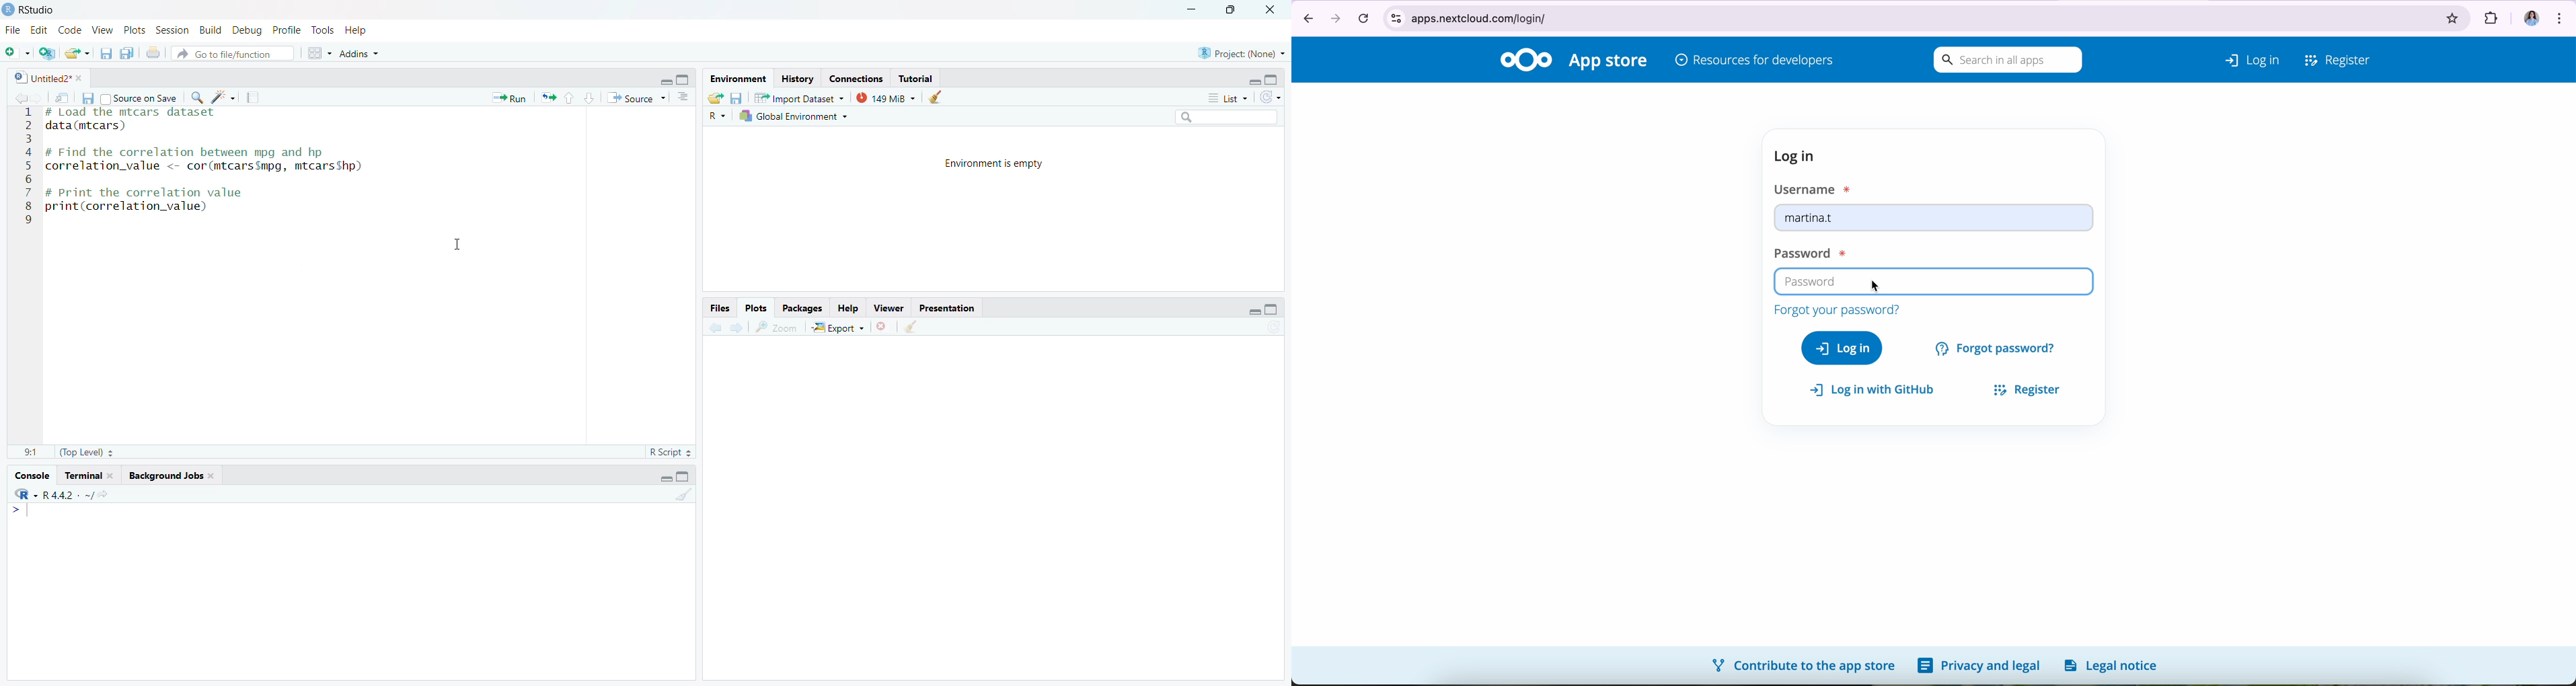 This screenshot has width=2576, height=700. I want to click on forgot your password, so click(1836, 308).